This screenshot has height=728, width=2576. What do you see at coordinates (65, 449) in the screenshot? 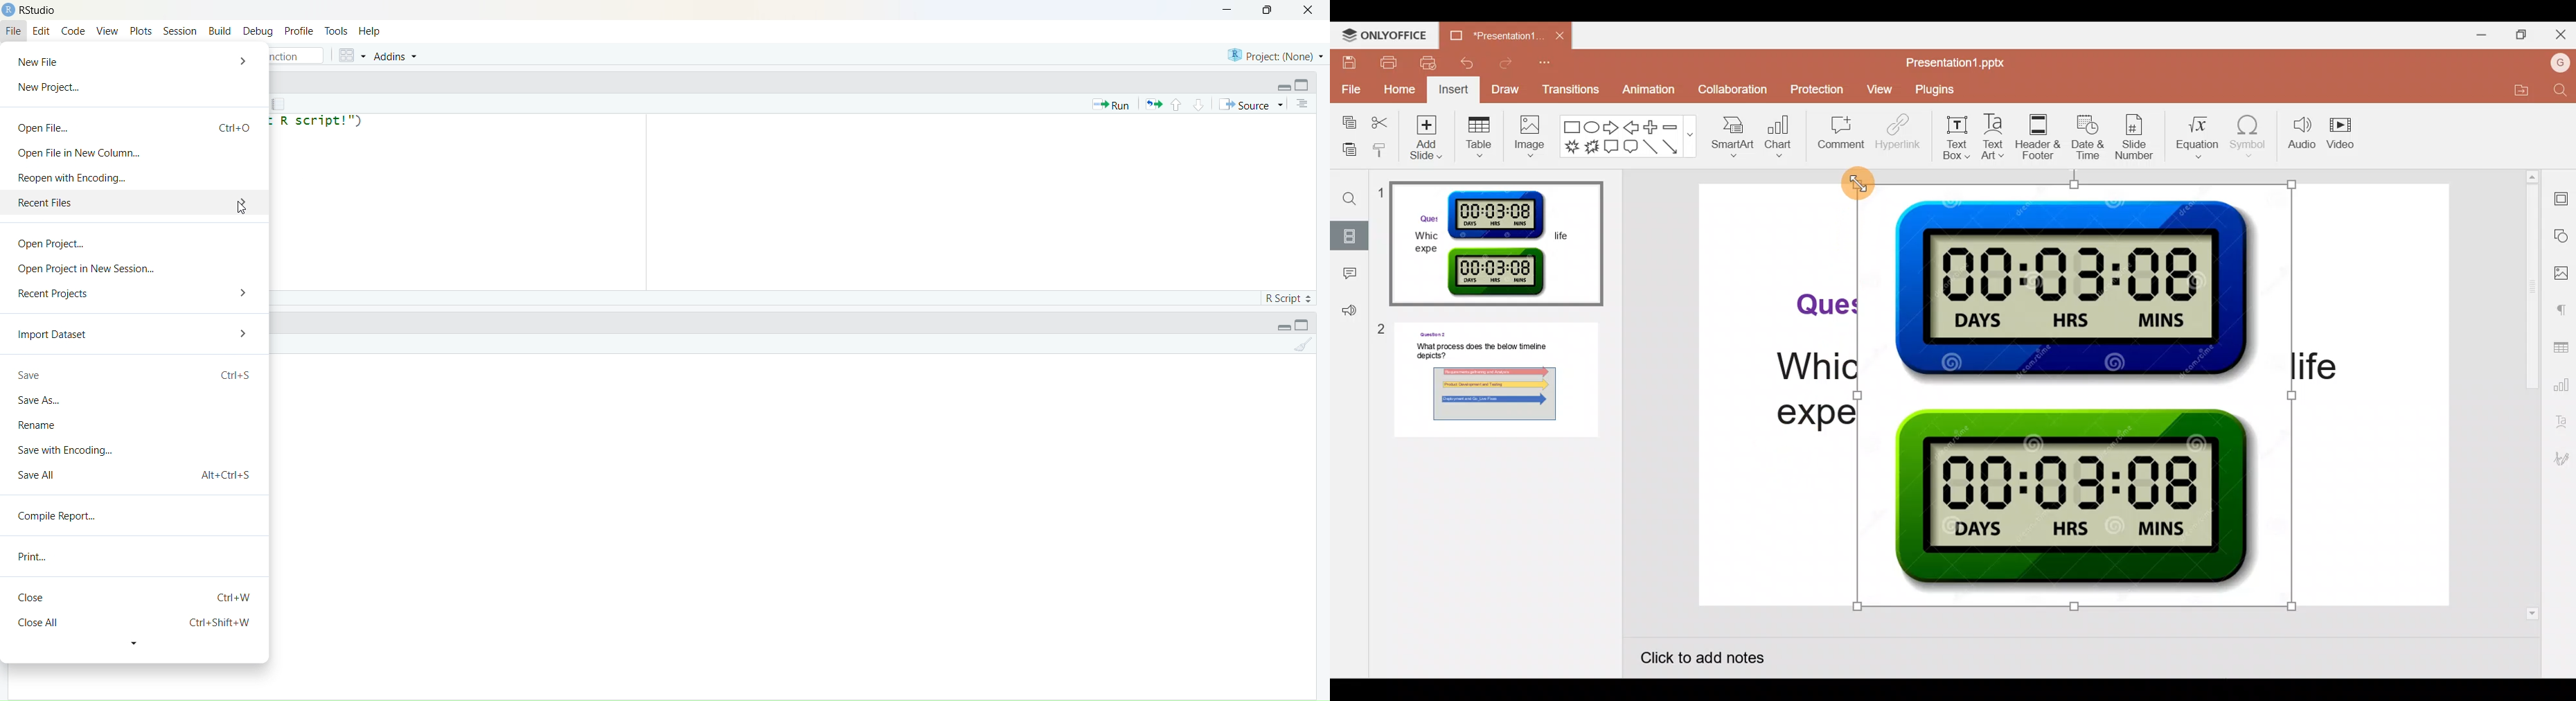
I see `Save with Encoding..` at bounding box center [65, 449].